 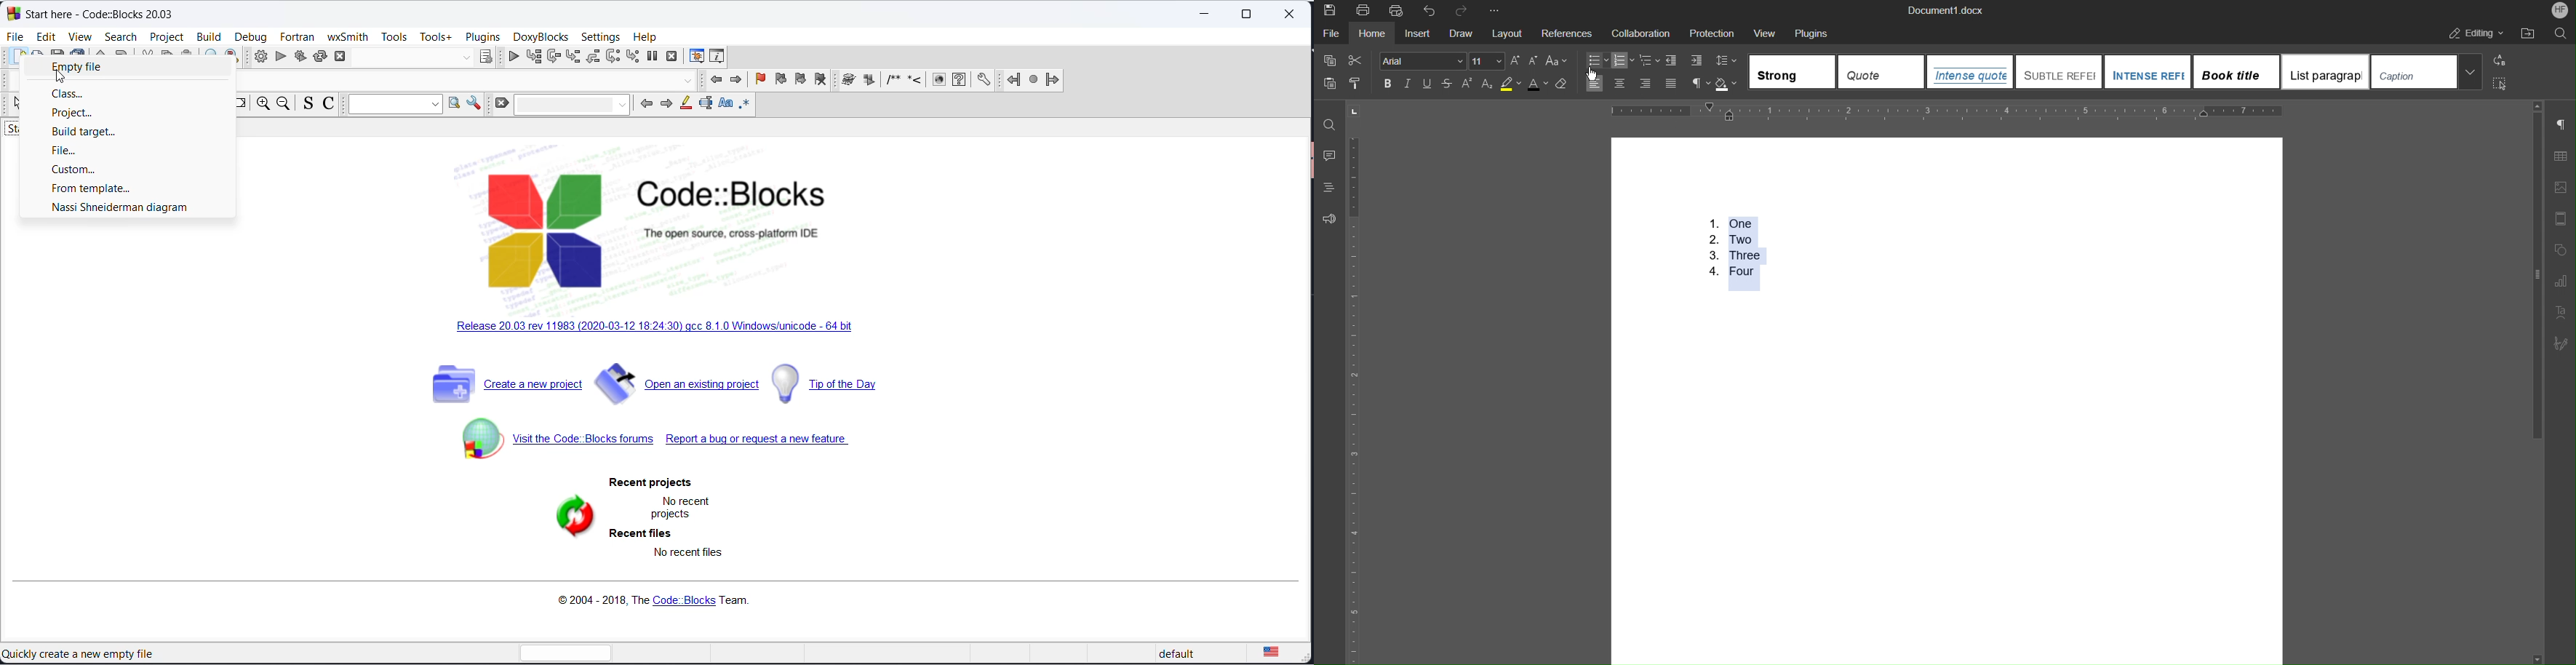 What do you see at coordinates (2561, 9) in the screenshot?
I see `Account` at bounding box center [2561, 9].